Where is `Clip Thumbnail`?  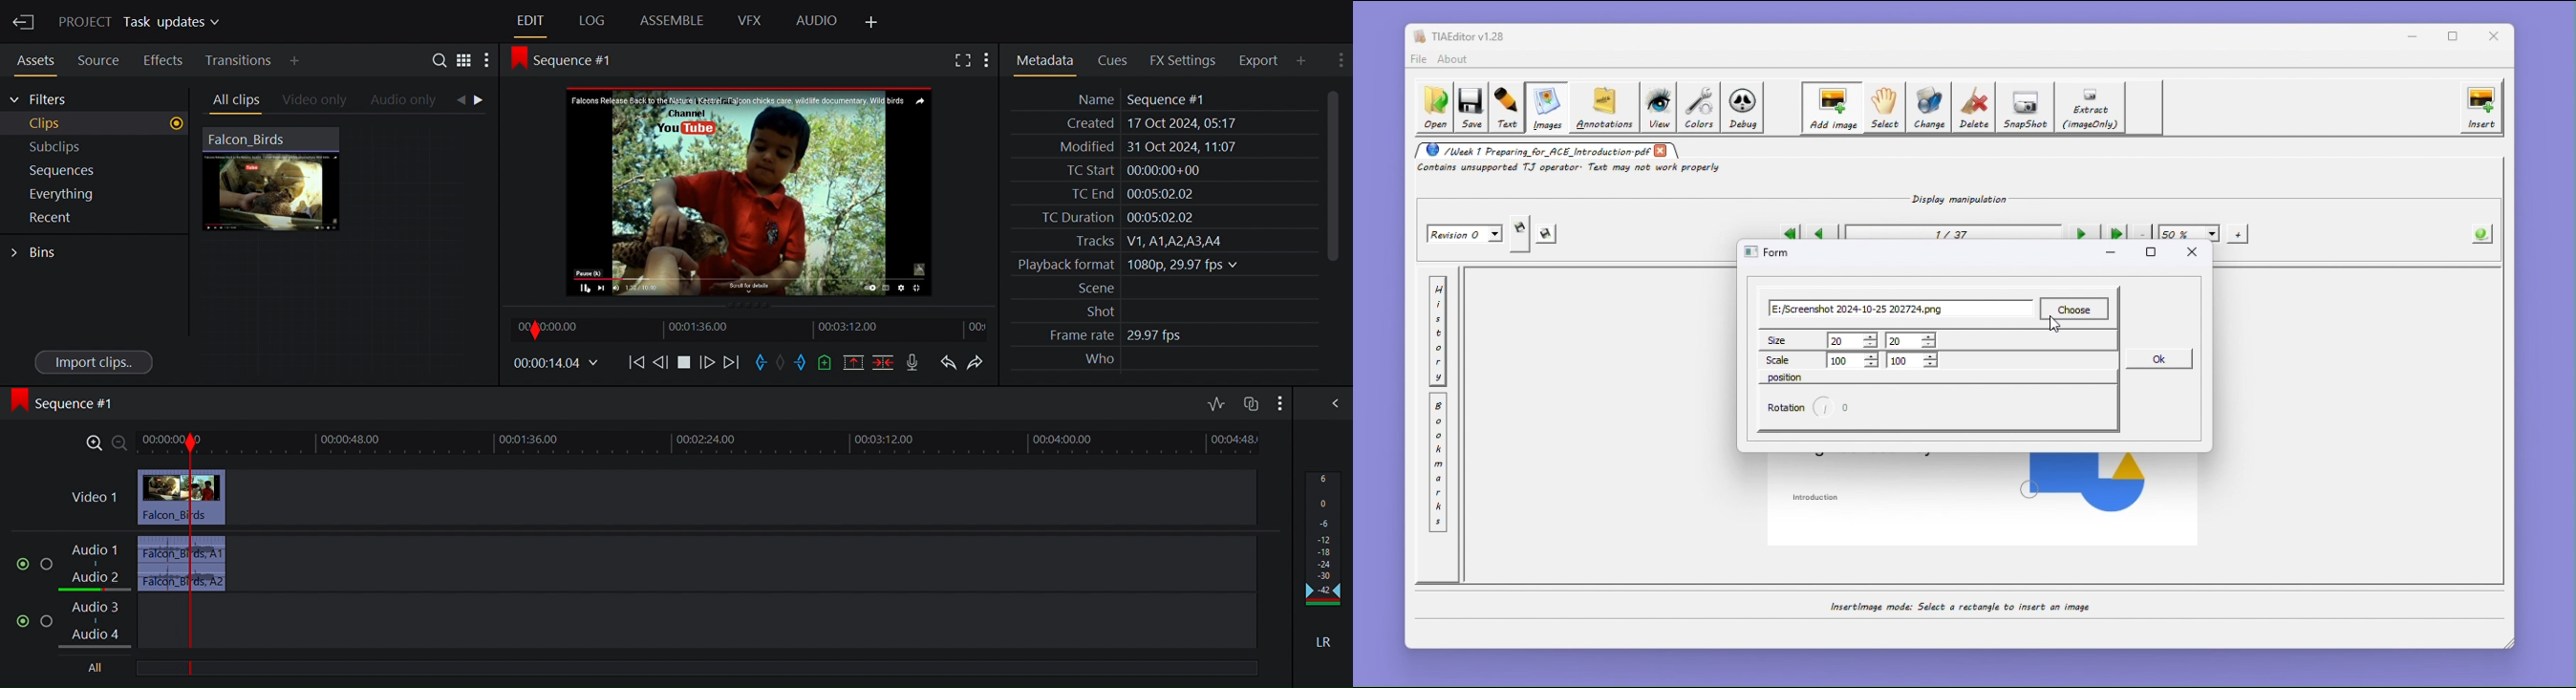 Clip Thumbnail is located at coordinates (346, 248).